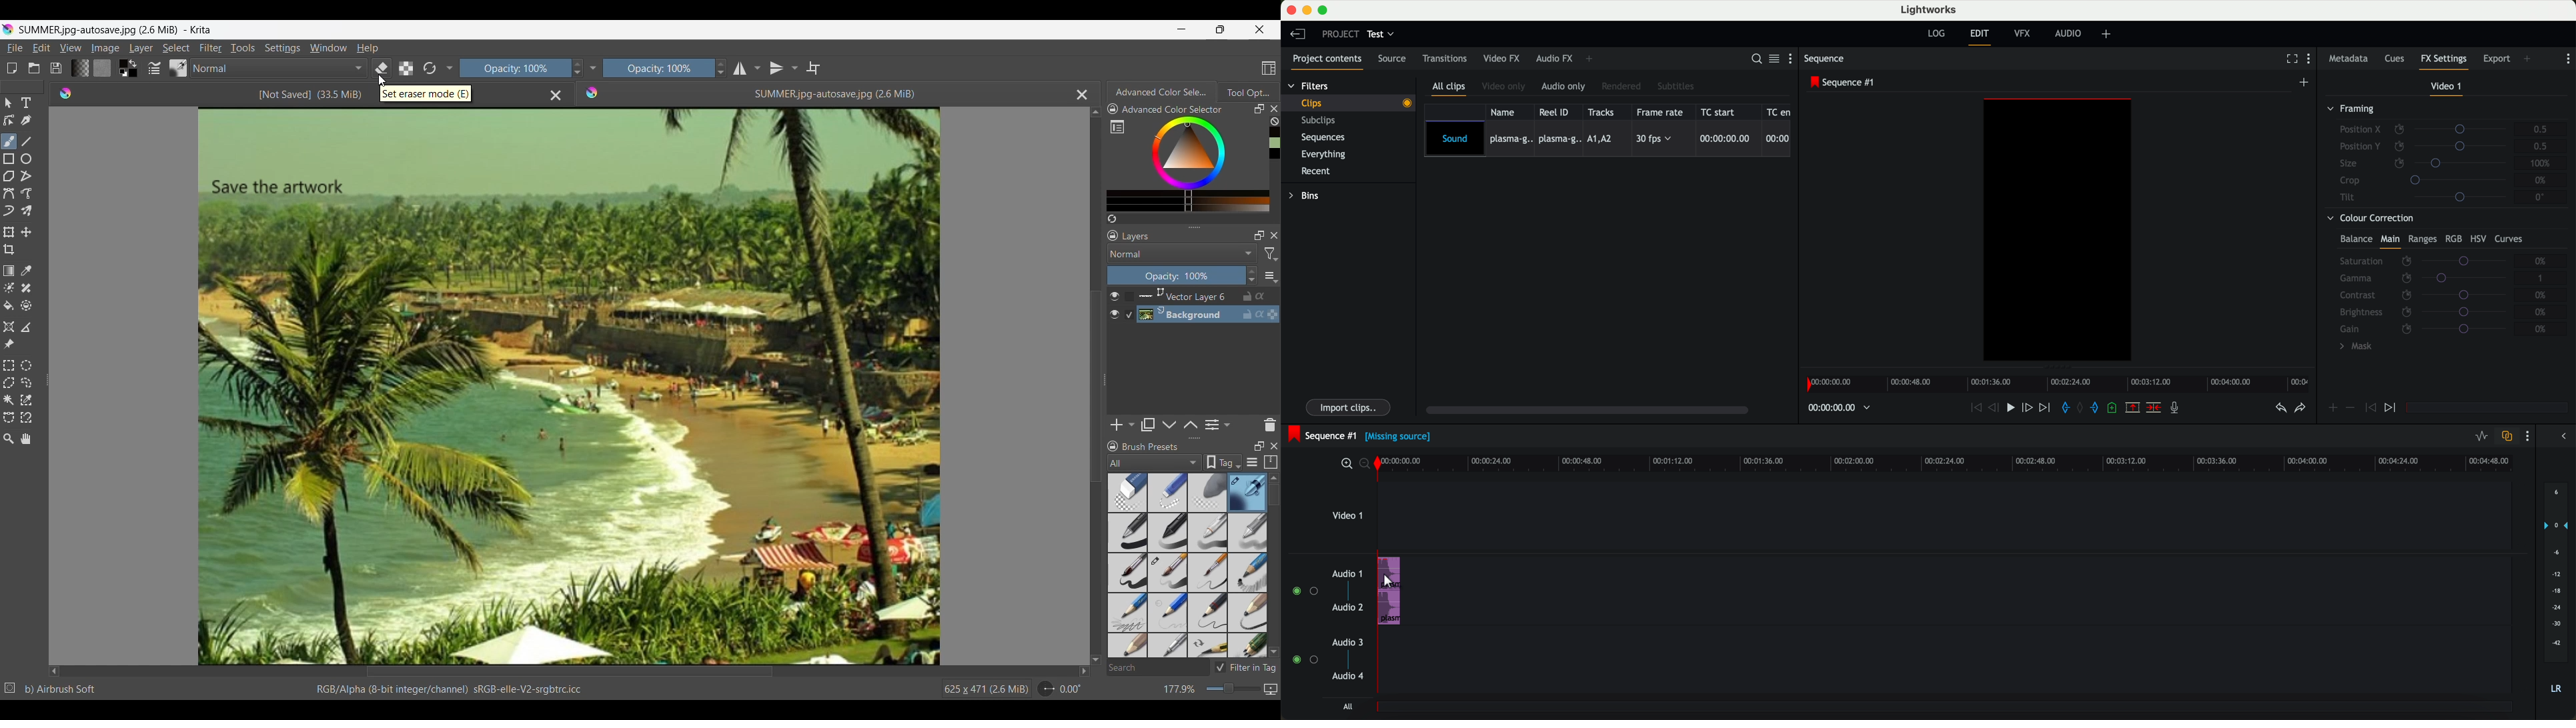  I want to click on Fill tool, so click(9, 306).